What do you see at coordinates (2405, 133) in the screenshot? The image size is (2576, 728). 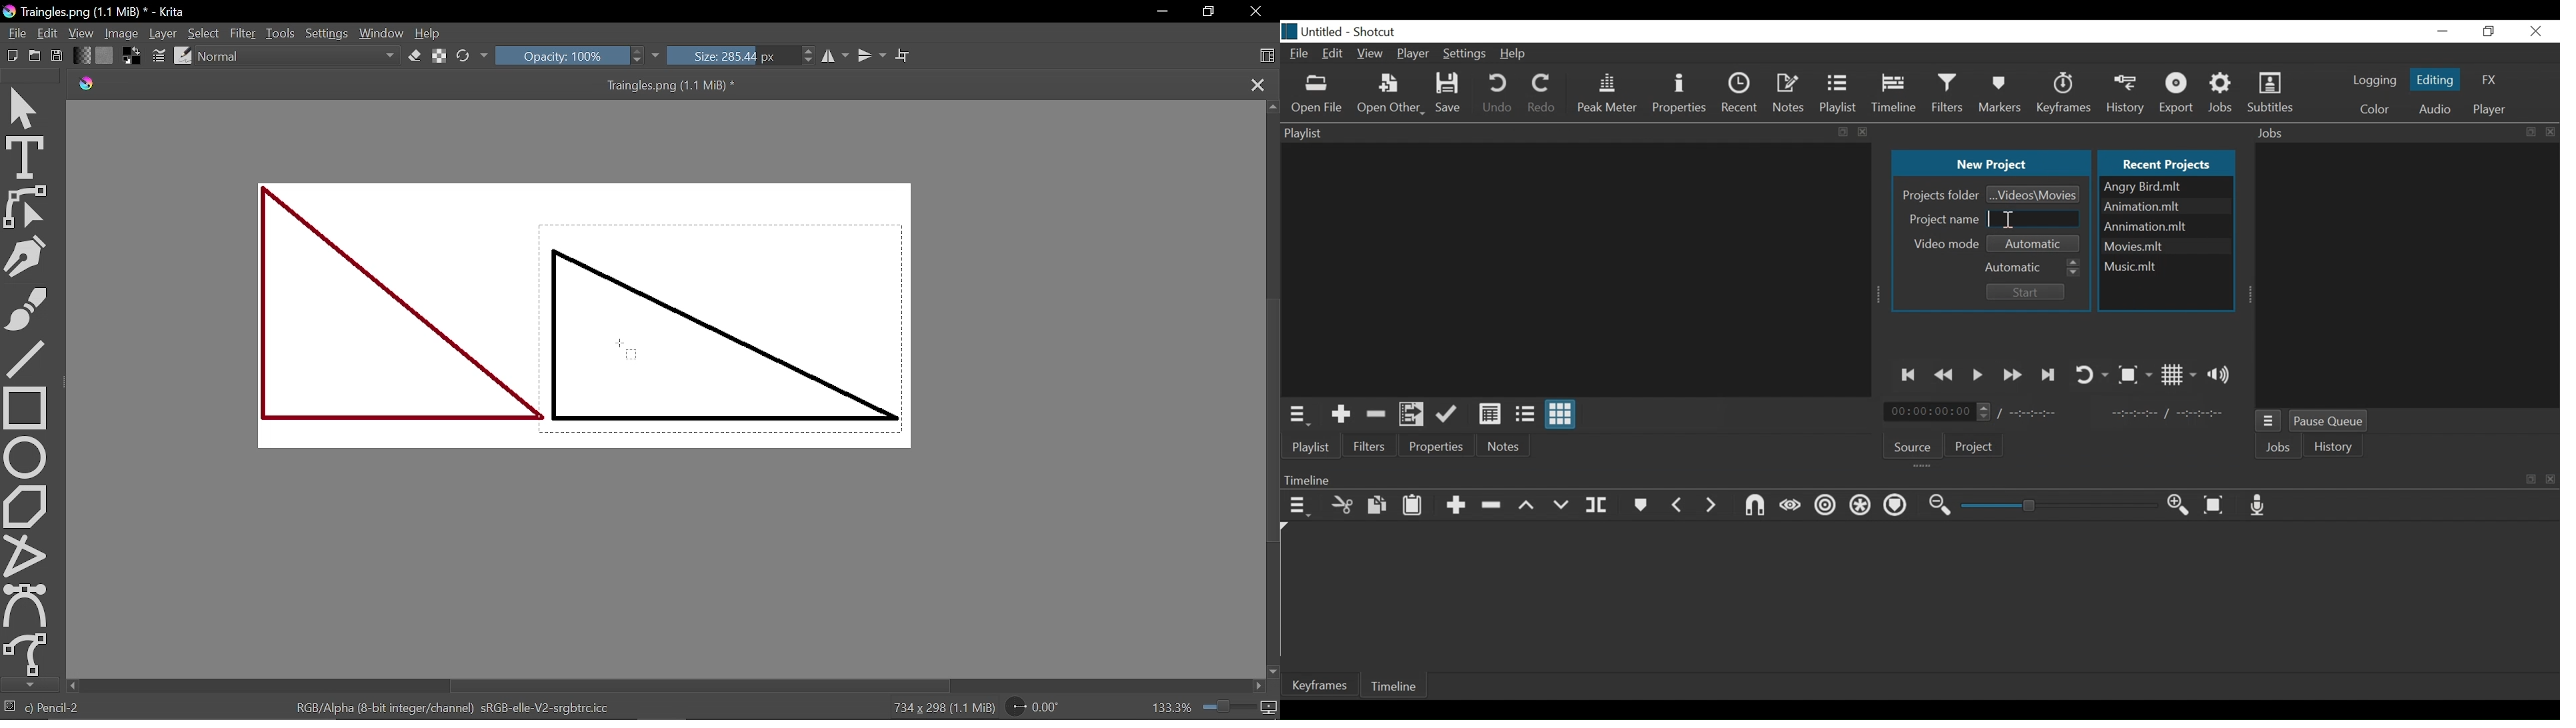 I see `Jobs Panel` at bounding box center [2405, 133].